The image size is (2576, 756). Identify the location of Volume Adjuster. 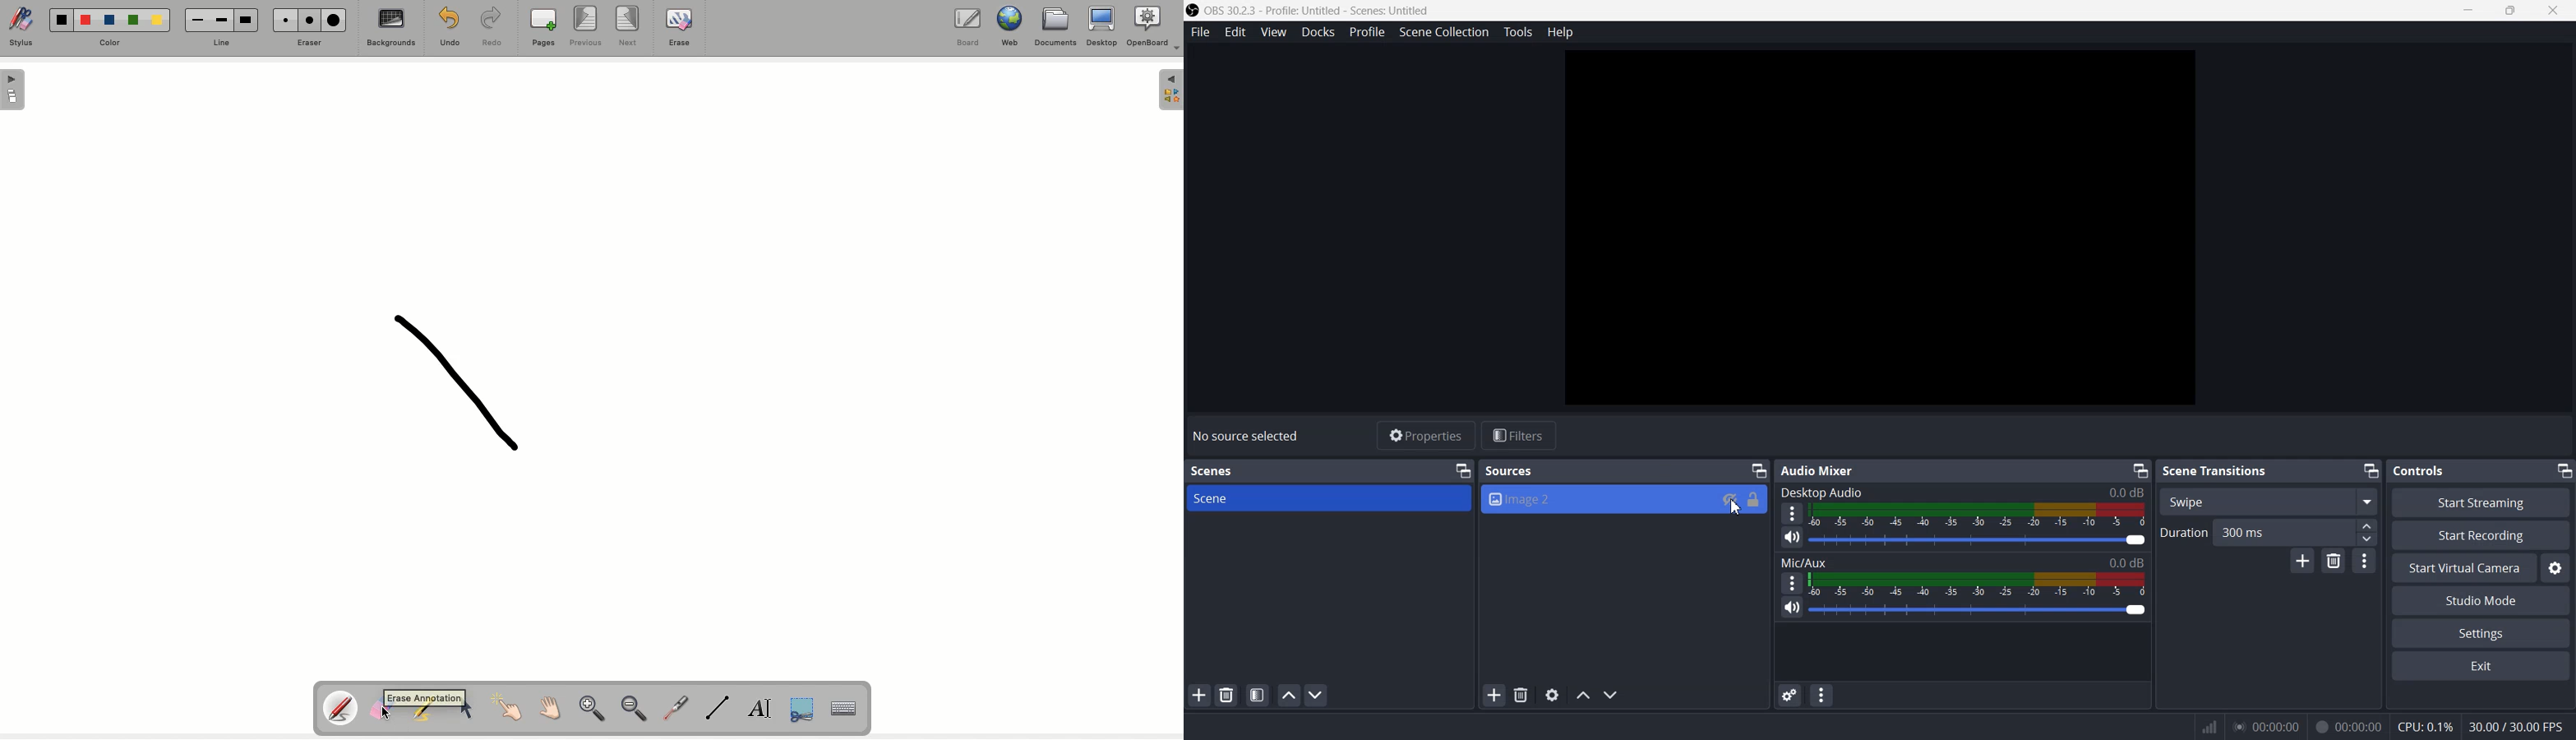
(1979, 608).